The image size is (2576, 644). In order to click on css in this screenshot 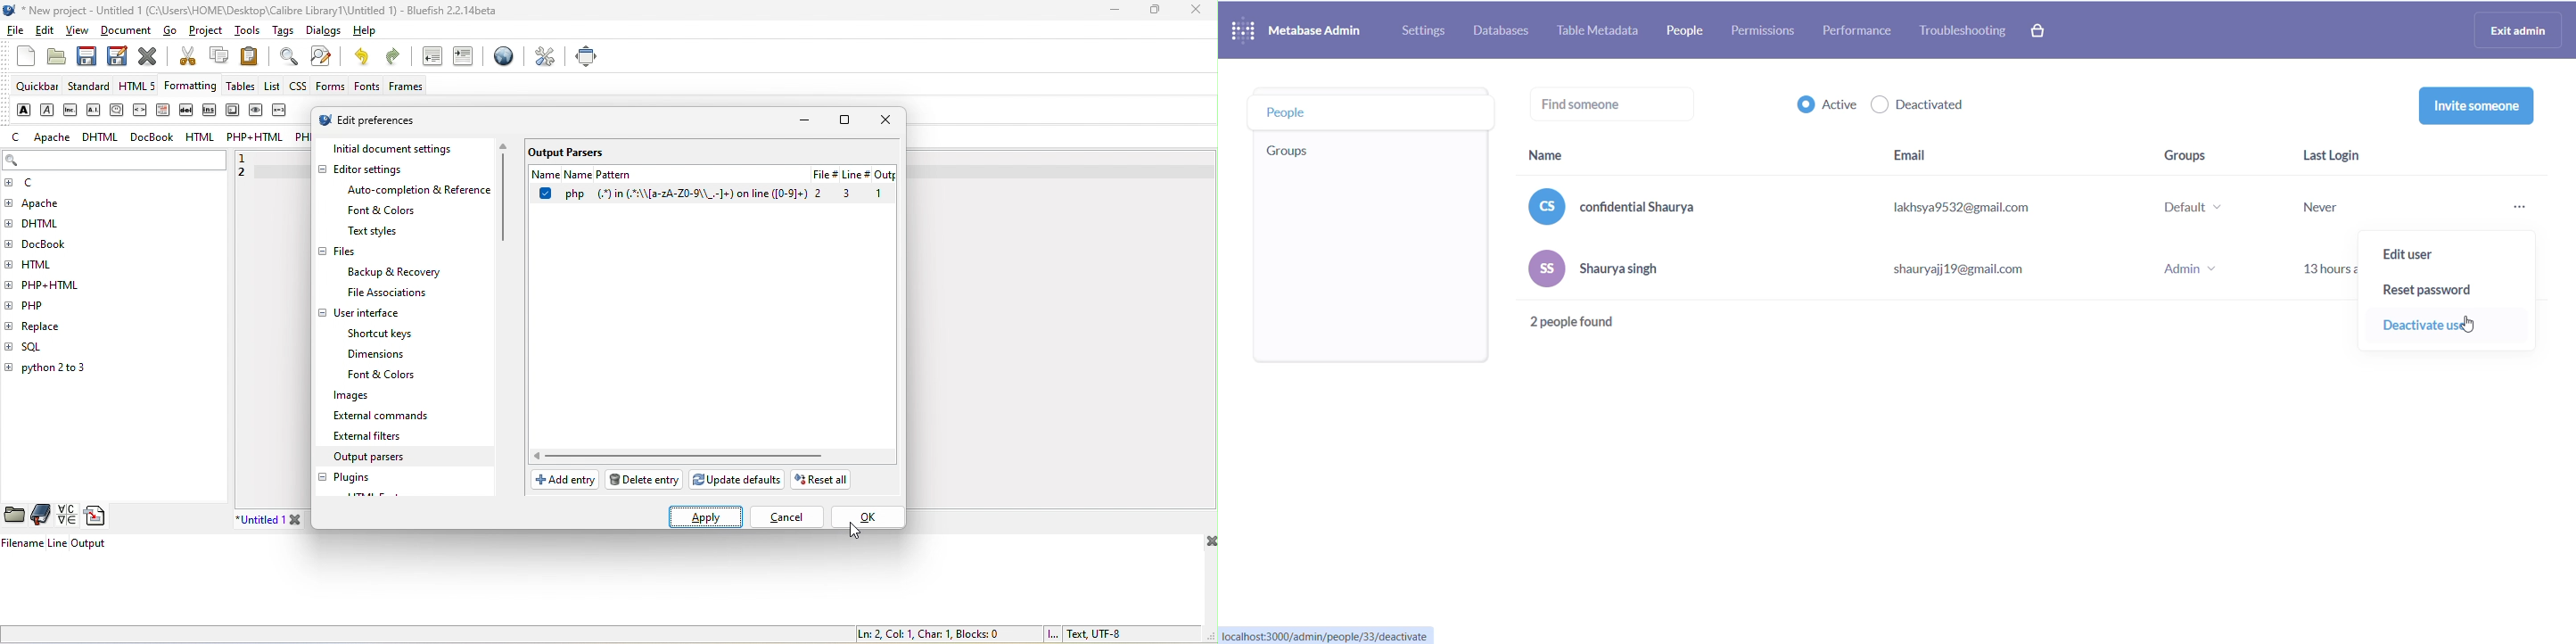, I will do `click(299, 88)`.